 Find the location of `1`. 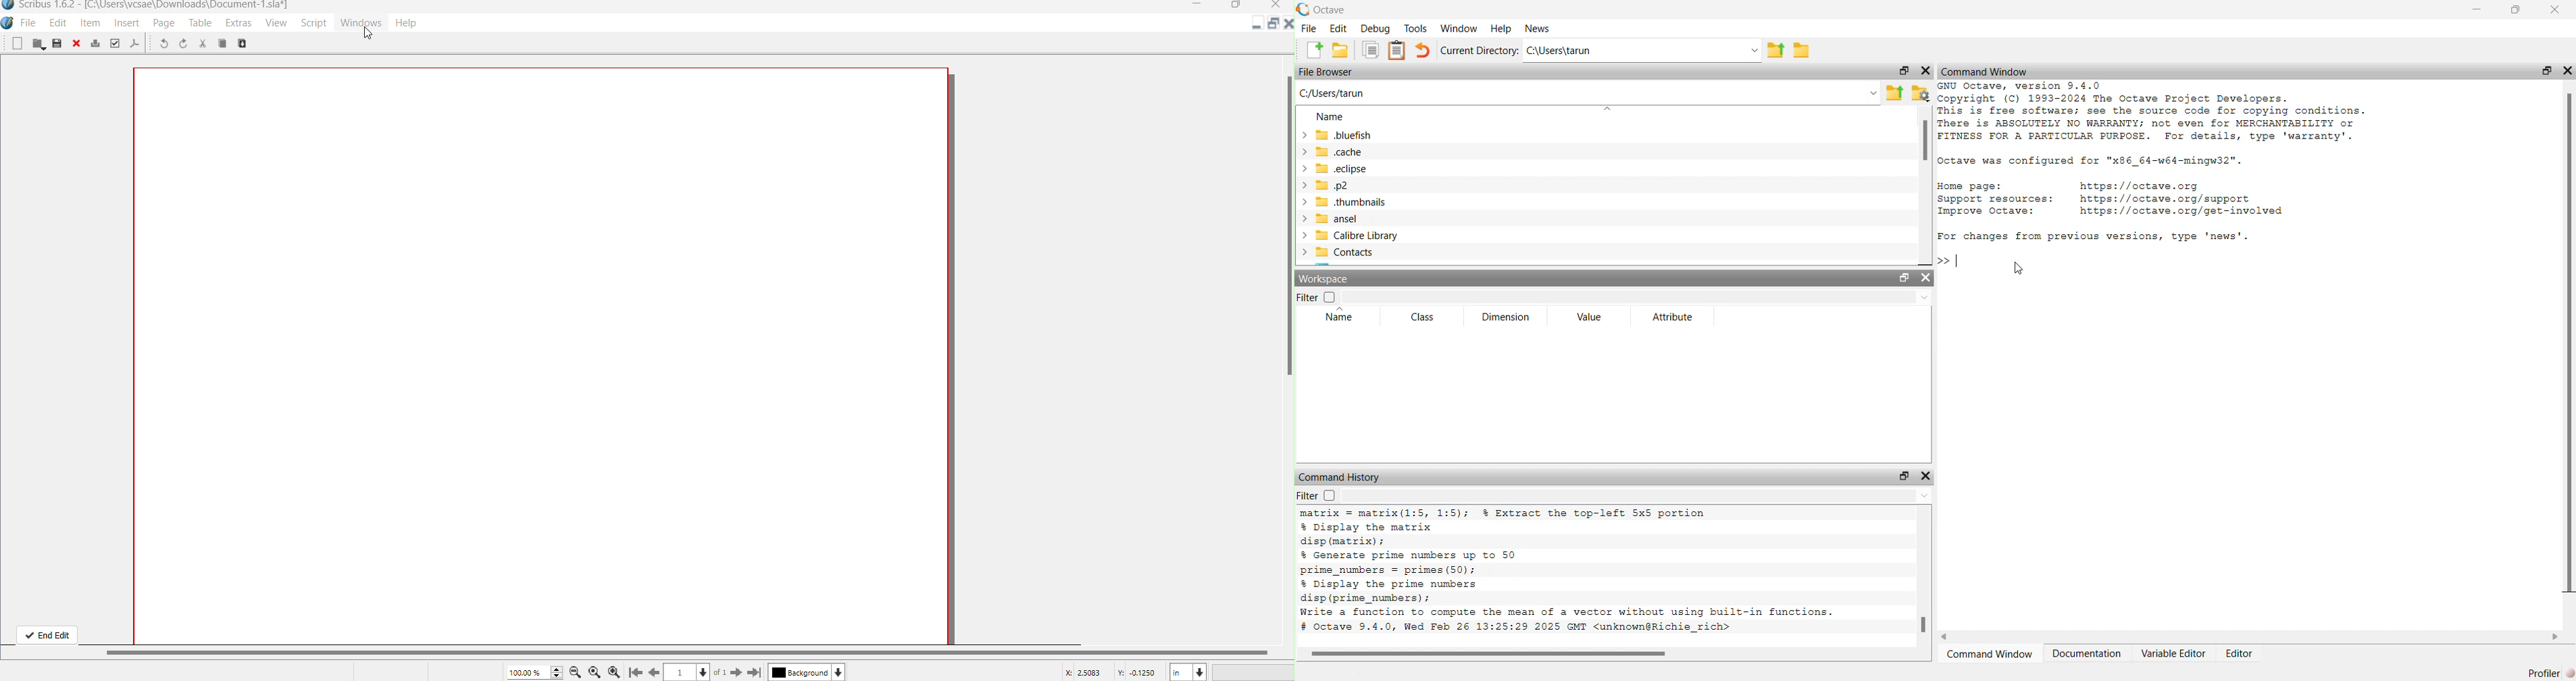

1 is located at coordinates (680, 672).